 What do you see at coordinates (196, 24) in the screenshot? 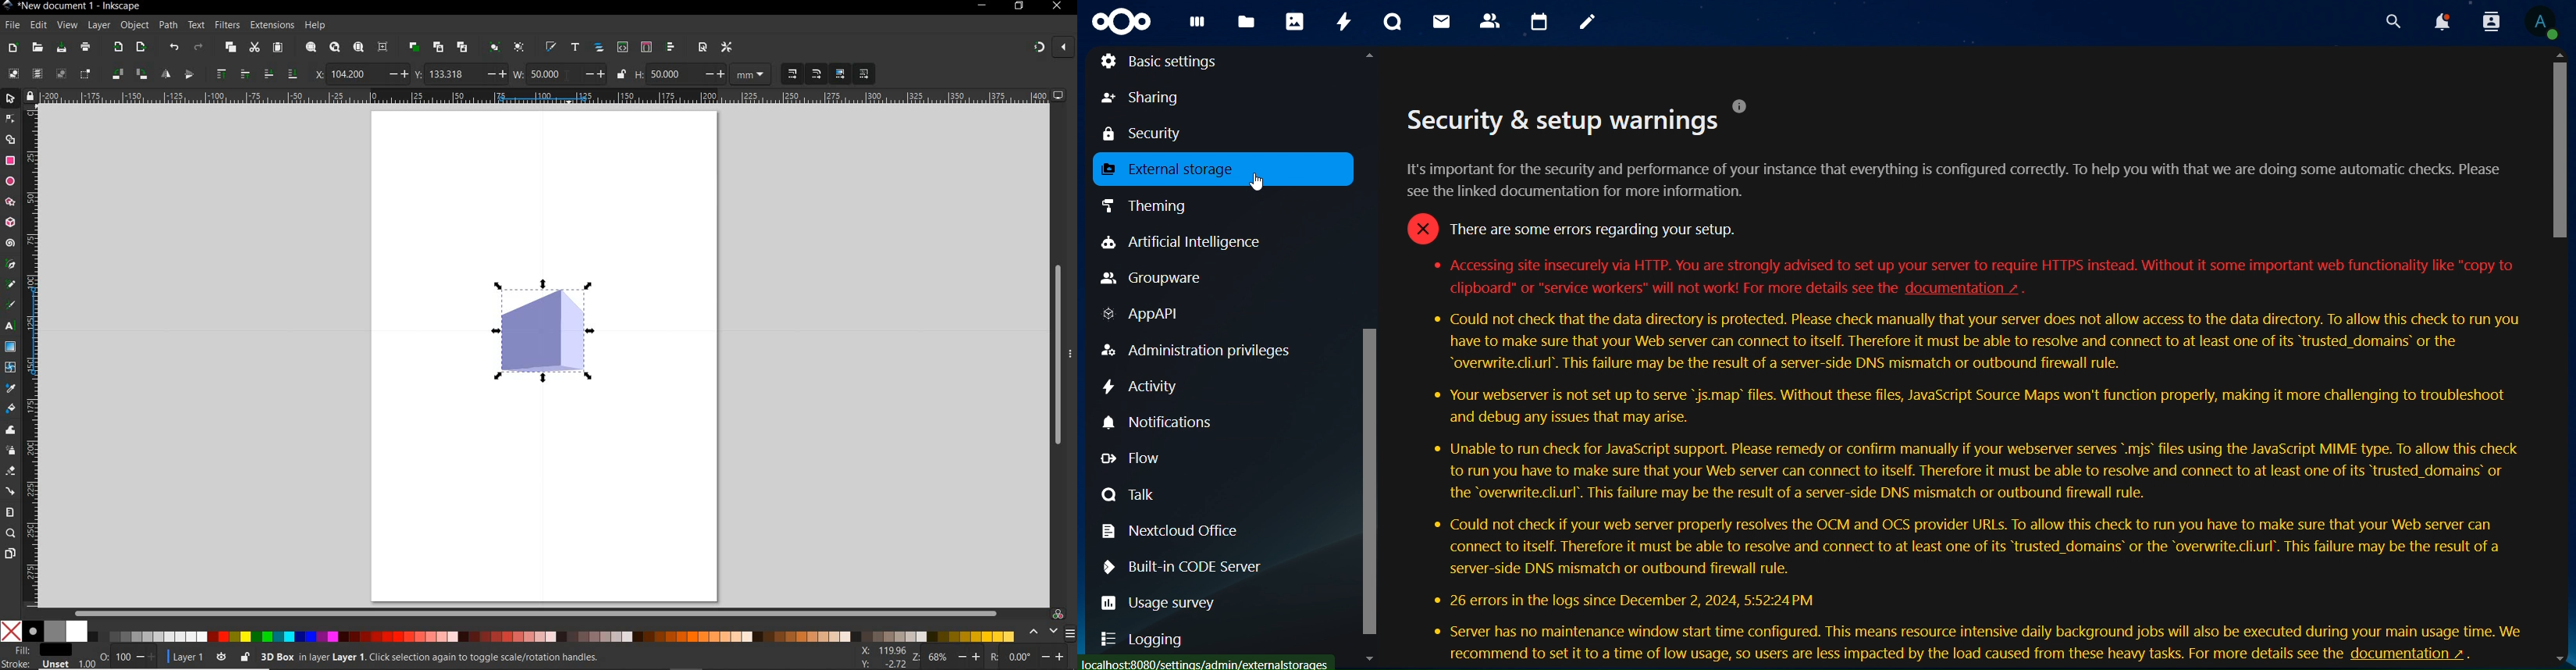
I see `text` at bounding box center [196, 24].